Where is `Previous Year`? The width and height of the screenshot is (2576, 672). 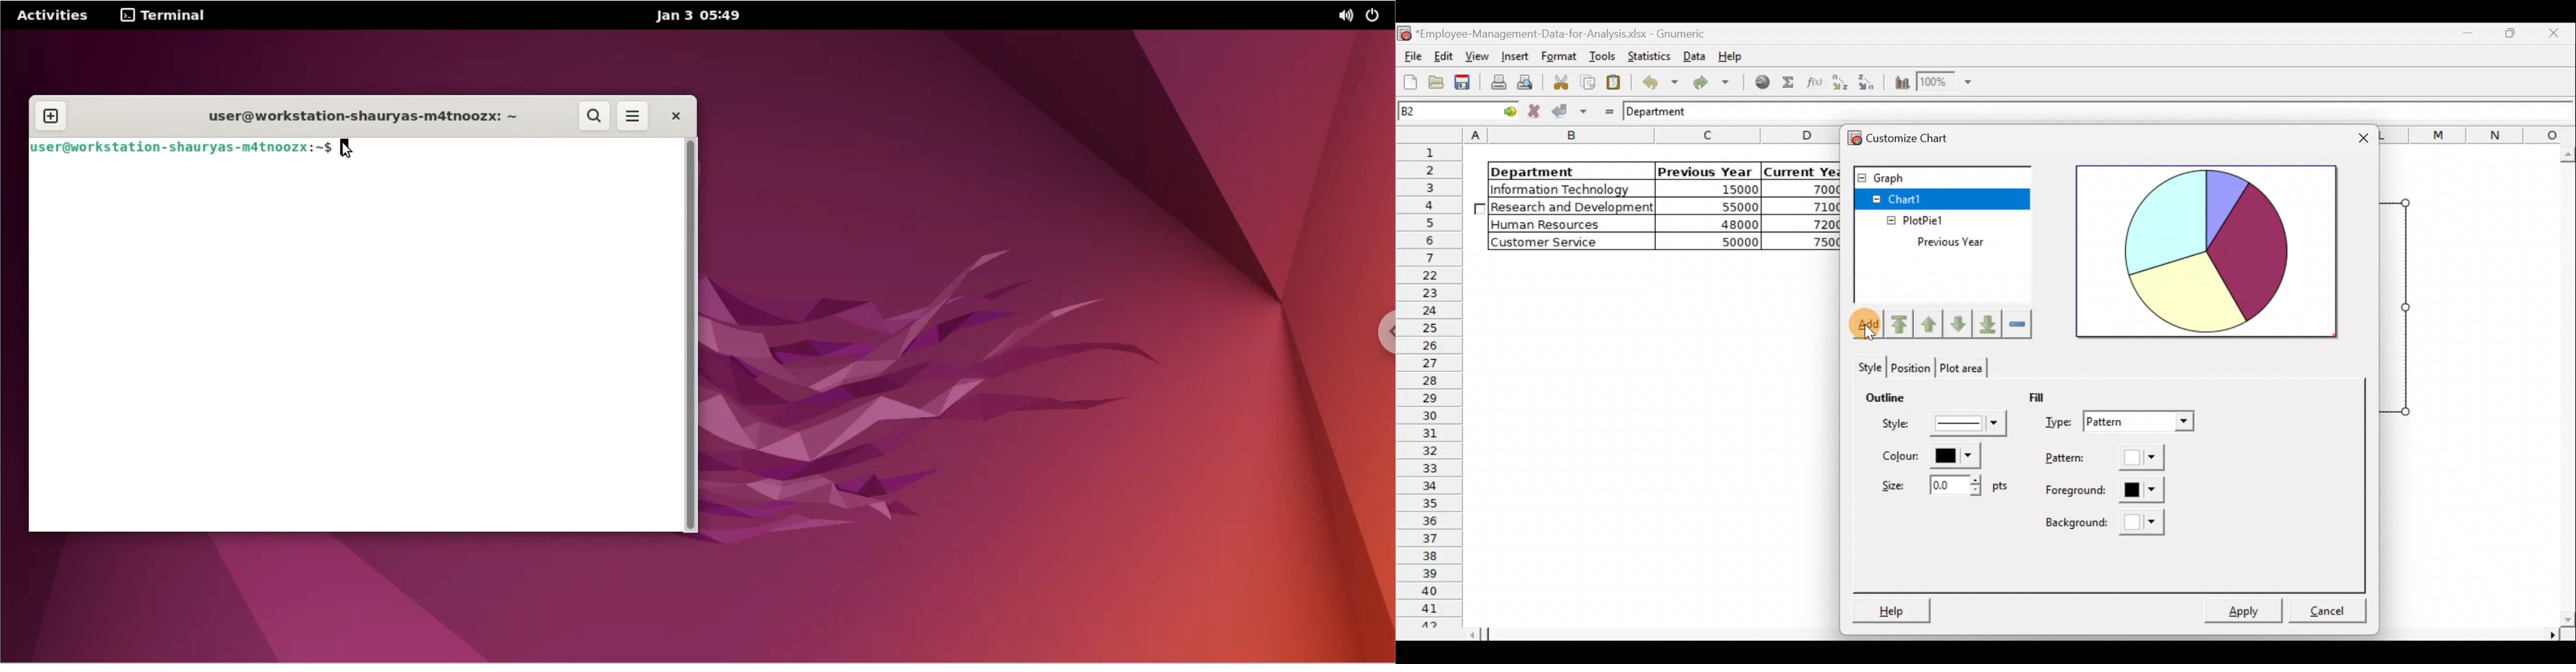
Previous Year is located at coordinates (1977, 242).